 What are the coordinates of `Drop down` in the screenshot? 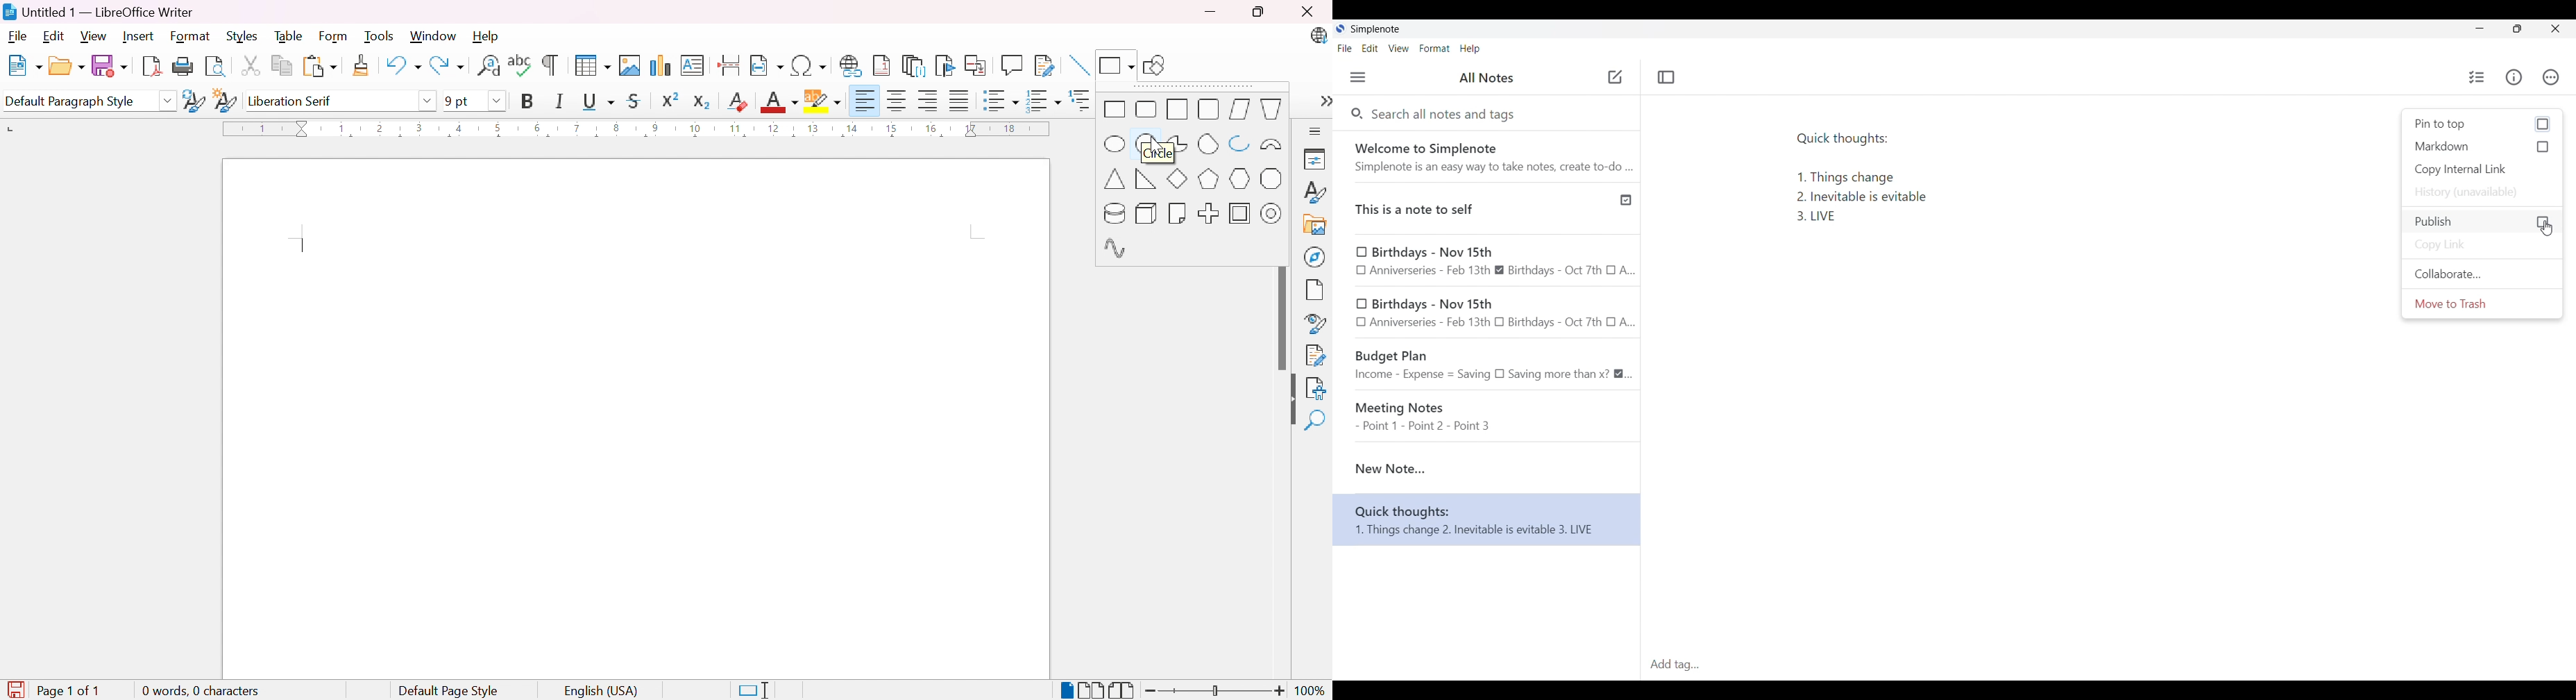 It's located at (496, 101).